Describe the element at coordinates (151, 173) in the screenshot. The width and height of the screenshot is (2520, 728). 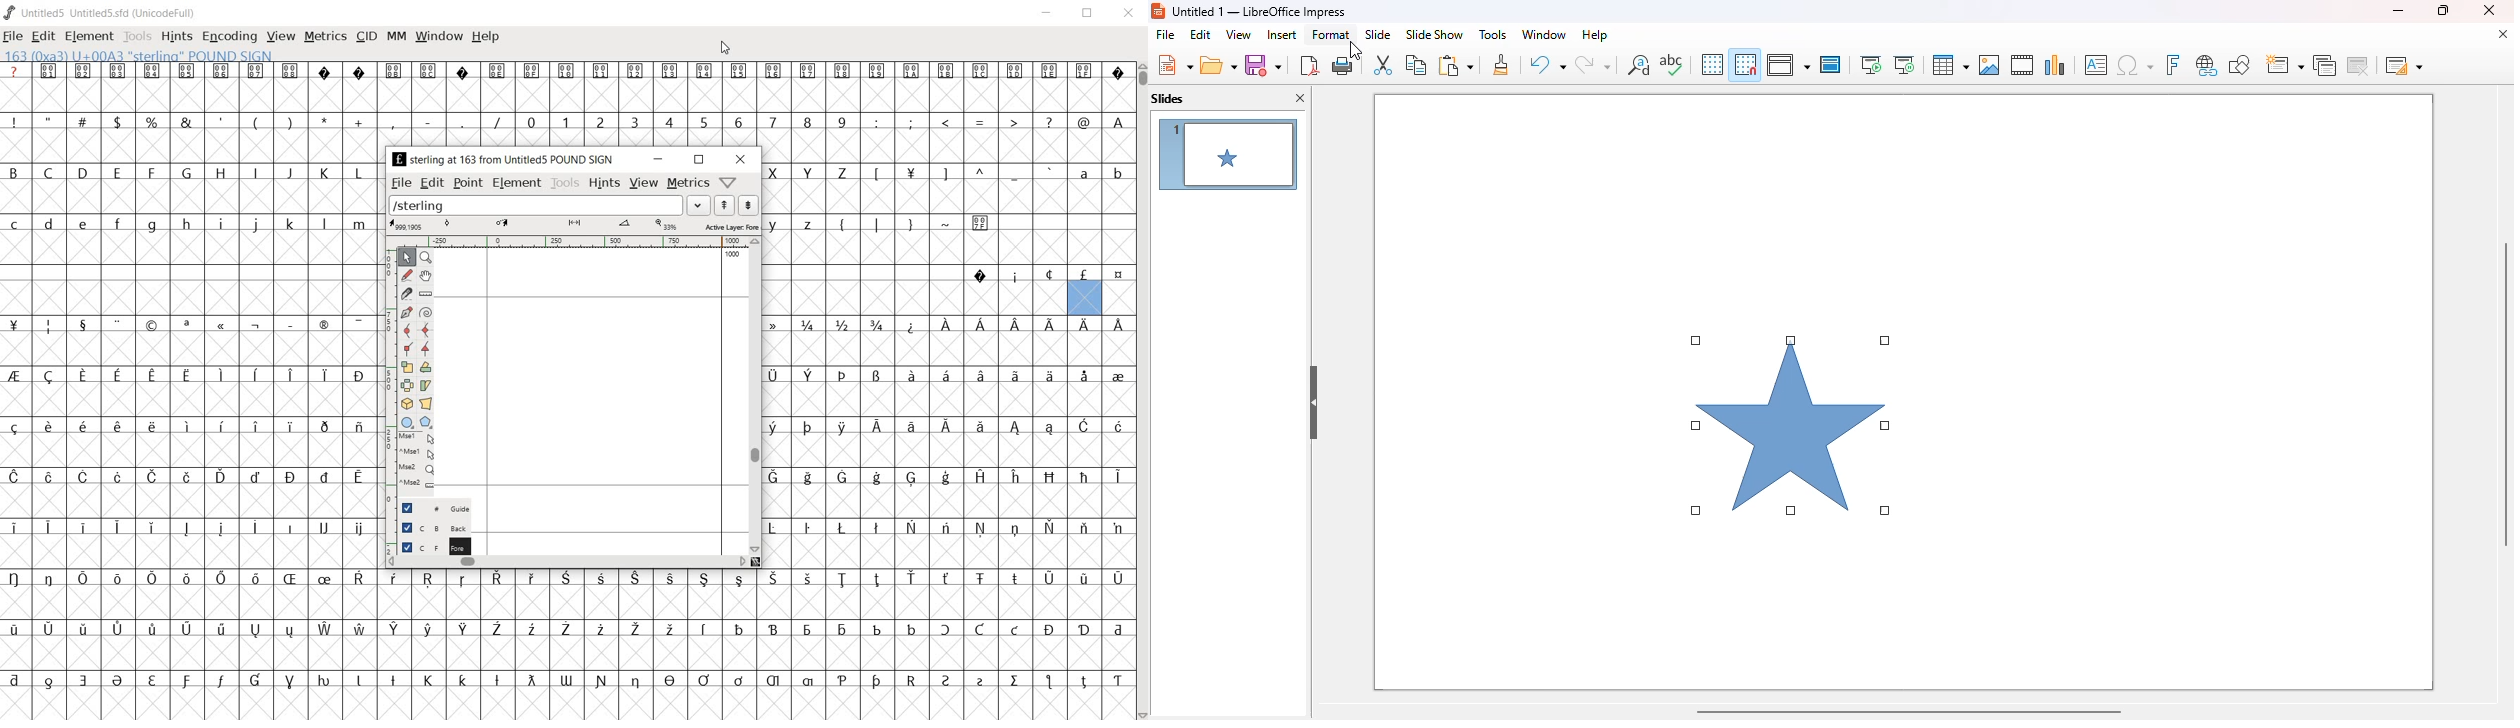
I see `F` at that location.